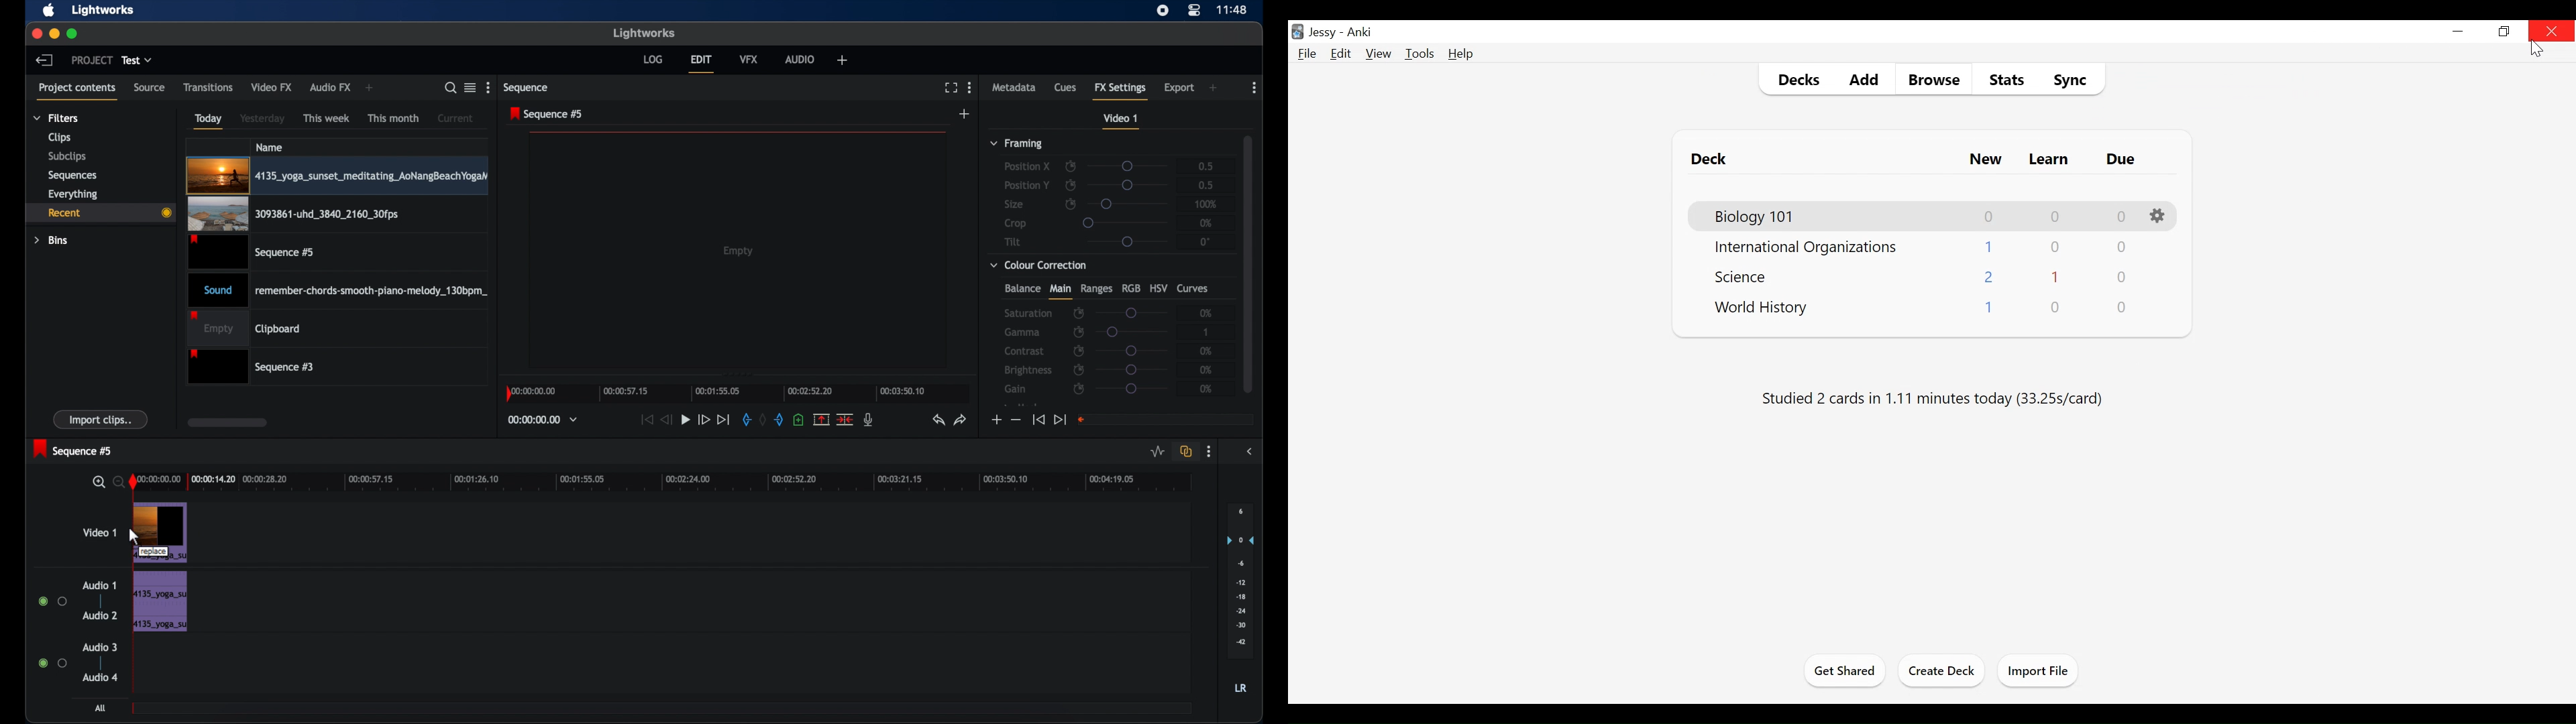 The height and width of the screenshot is (728, 2576). Describe the element at coordinates (1015, 205) in the screenshot. I see `size` at that location.